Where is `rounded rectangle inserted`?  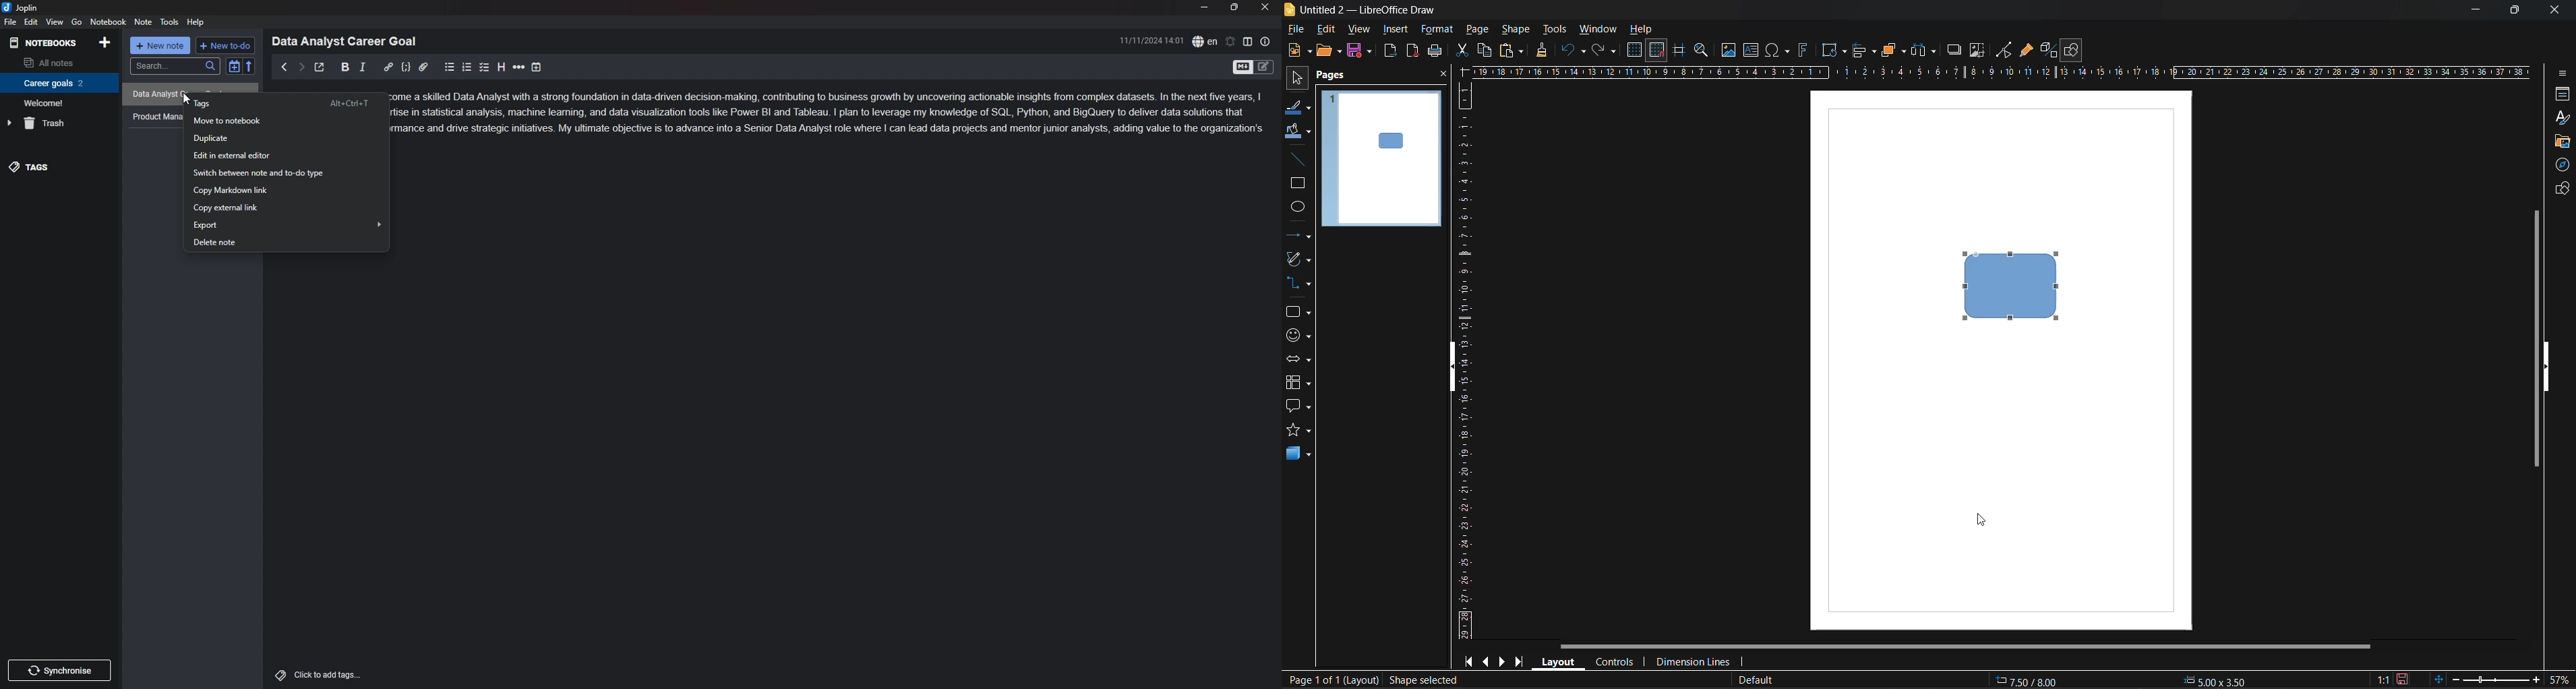 rounded rectangle inserted is located at coordinates (2013, 286).